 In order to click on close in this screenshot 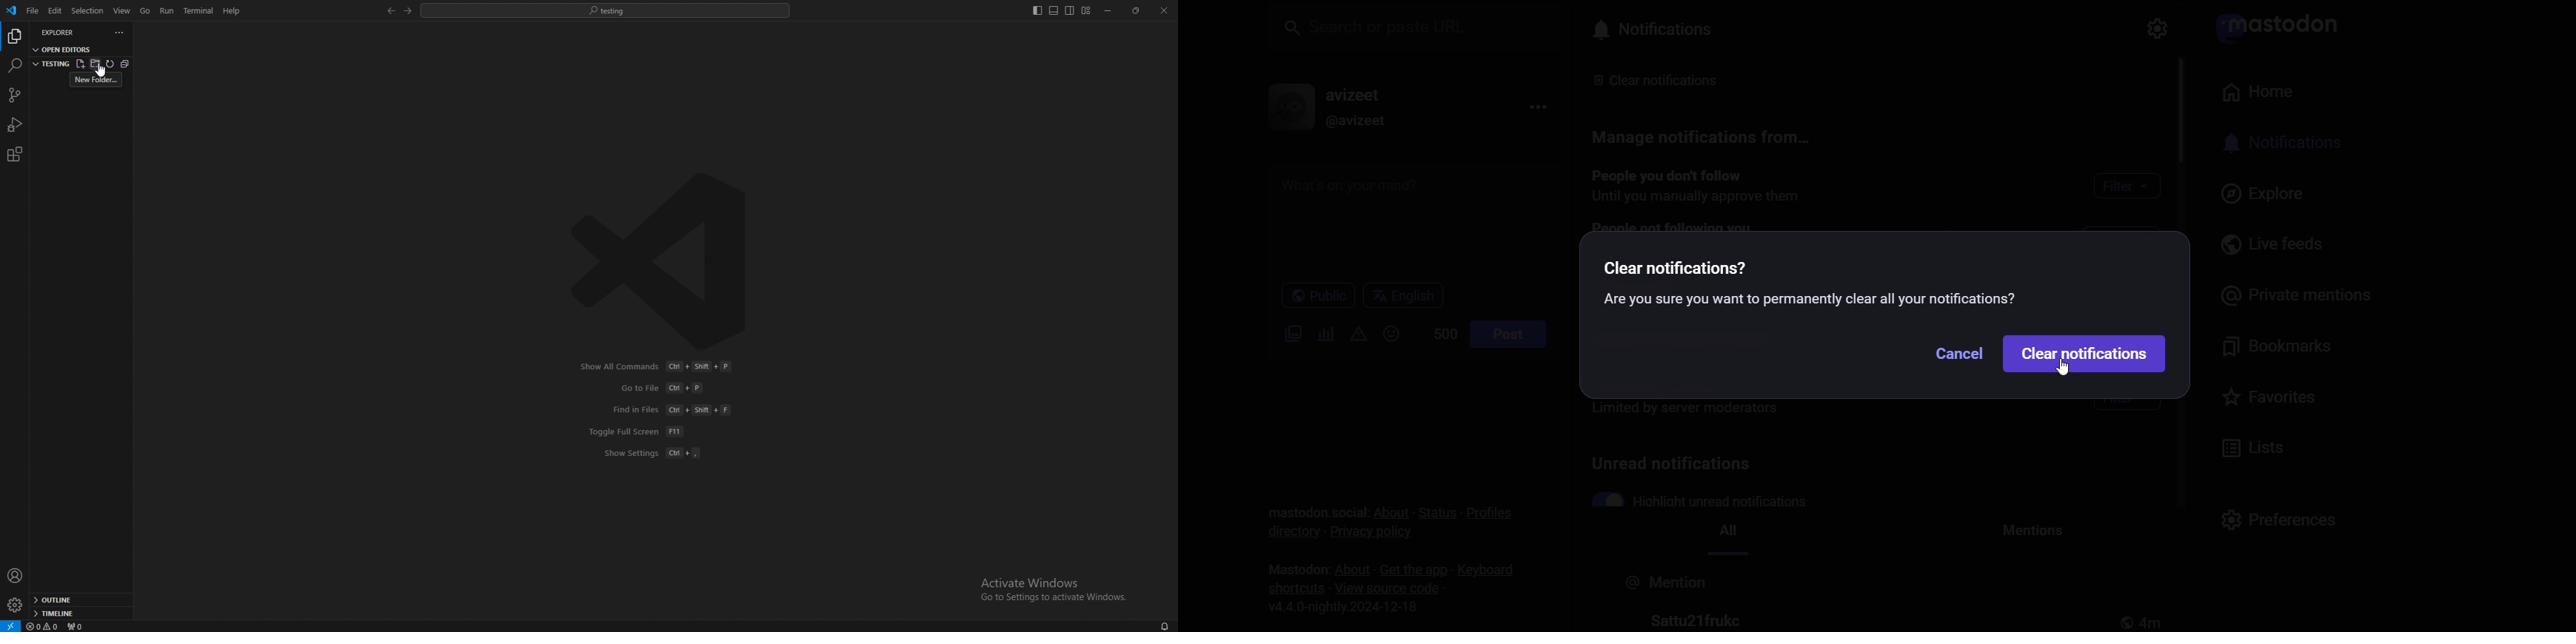, I will do `click(1165, 10)`.